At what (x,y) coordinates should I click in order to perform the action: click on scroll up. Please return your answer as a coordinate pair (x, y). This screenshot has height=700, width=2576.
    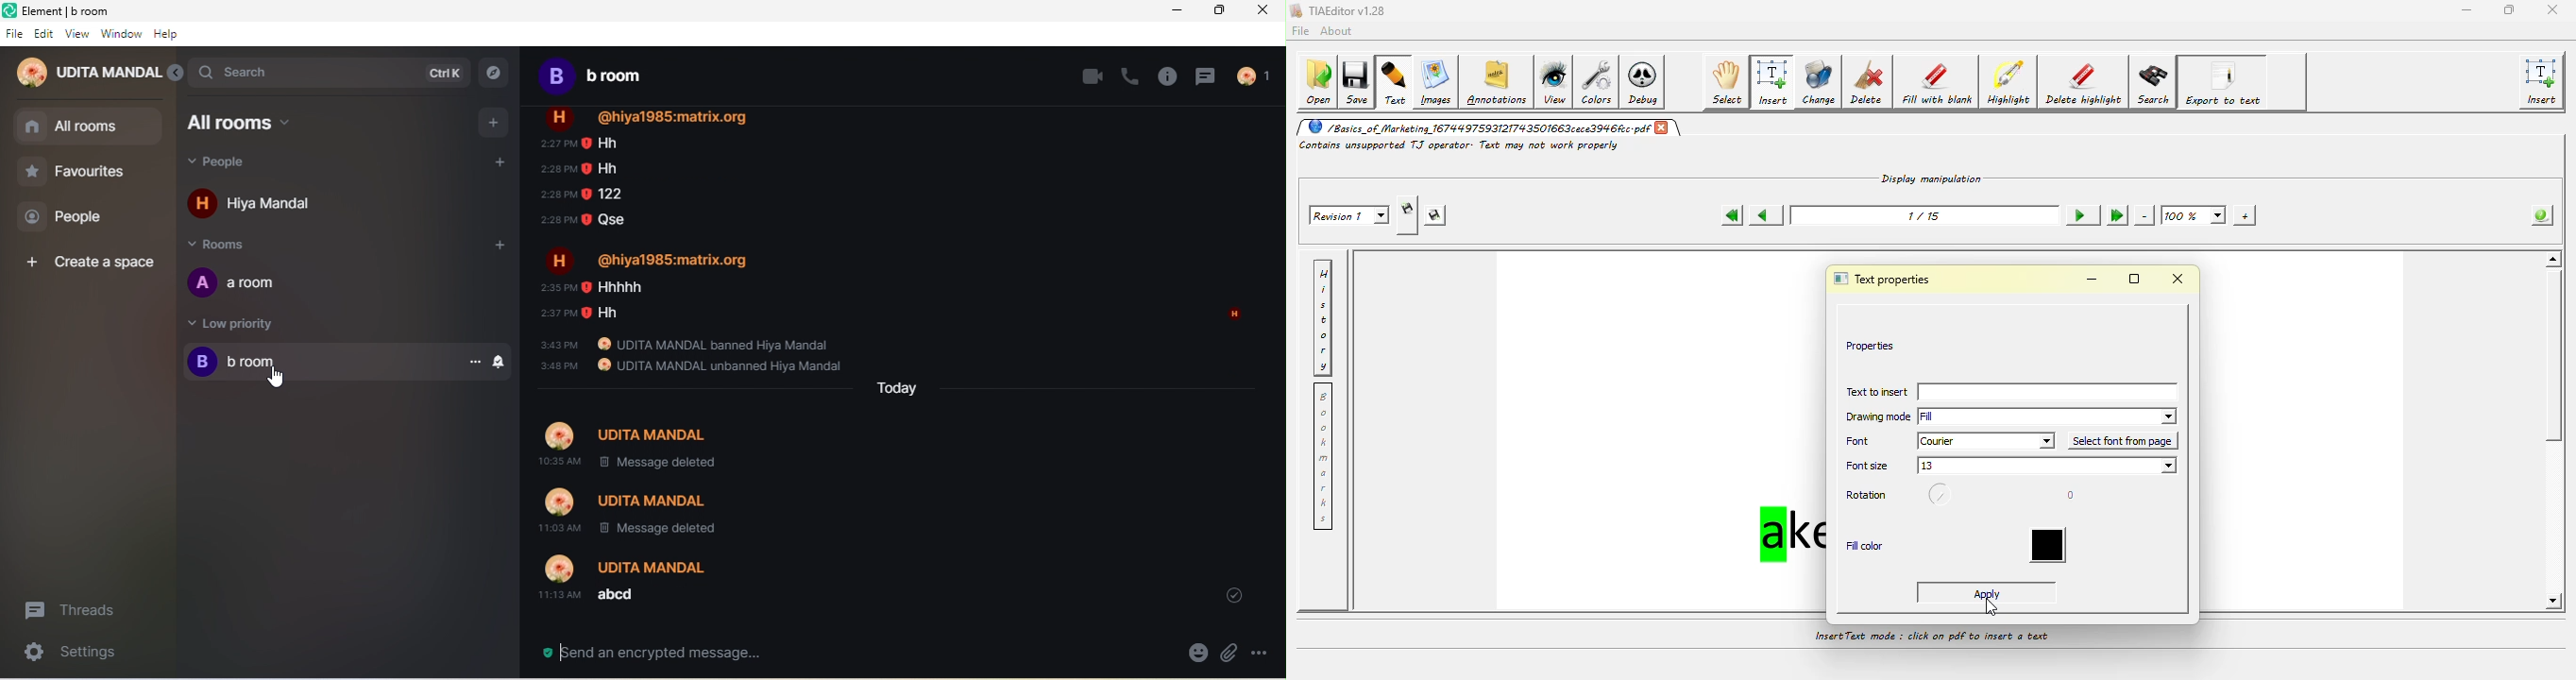
    Looking at the image, I should click on (2551, 259).